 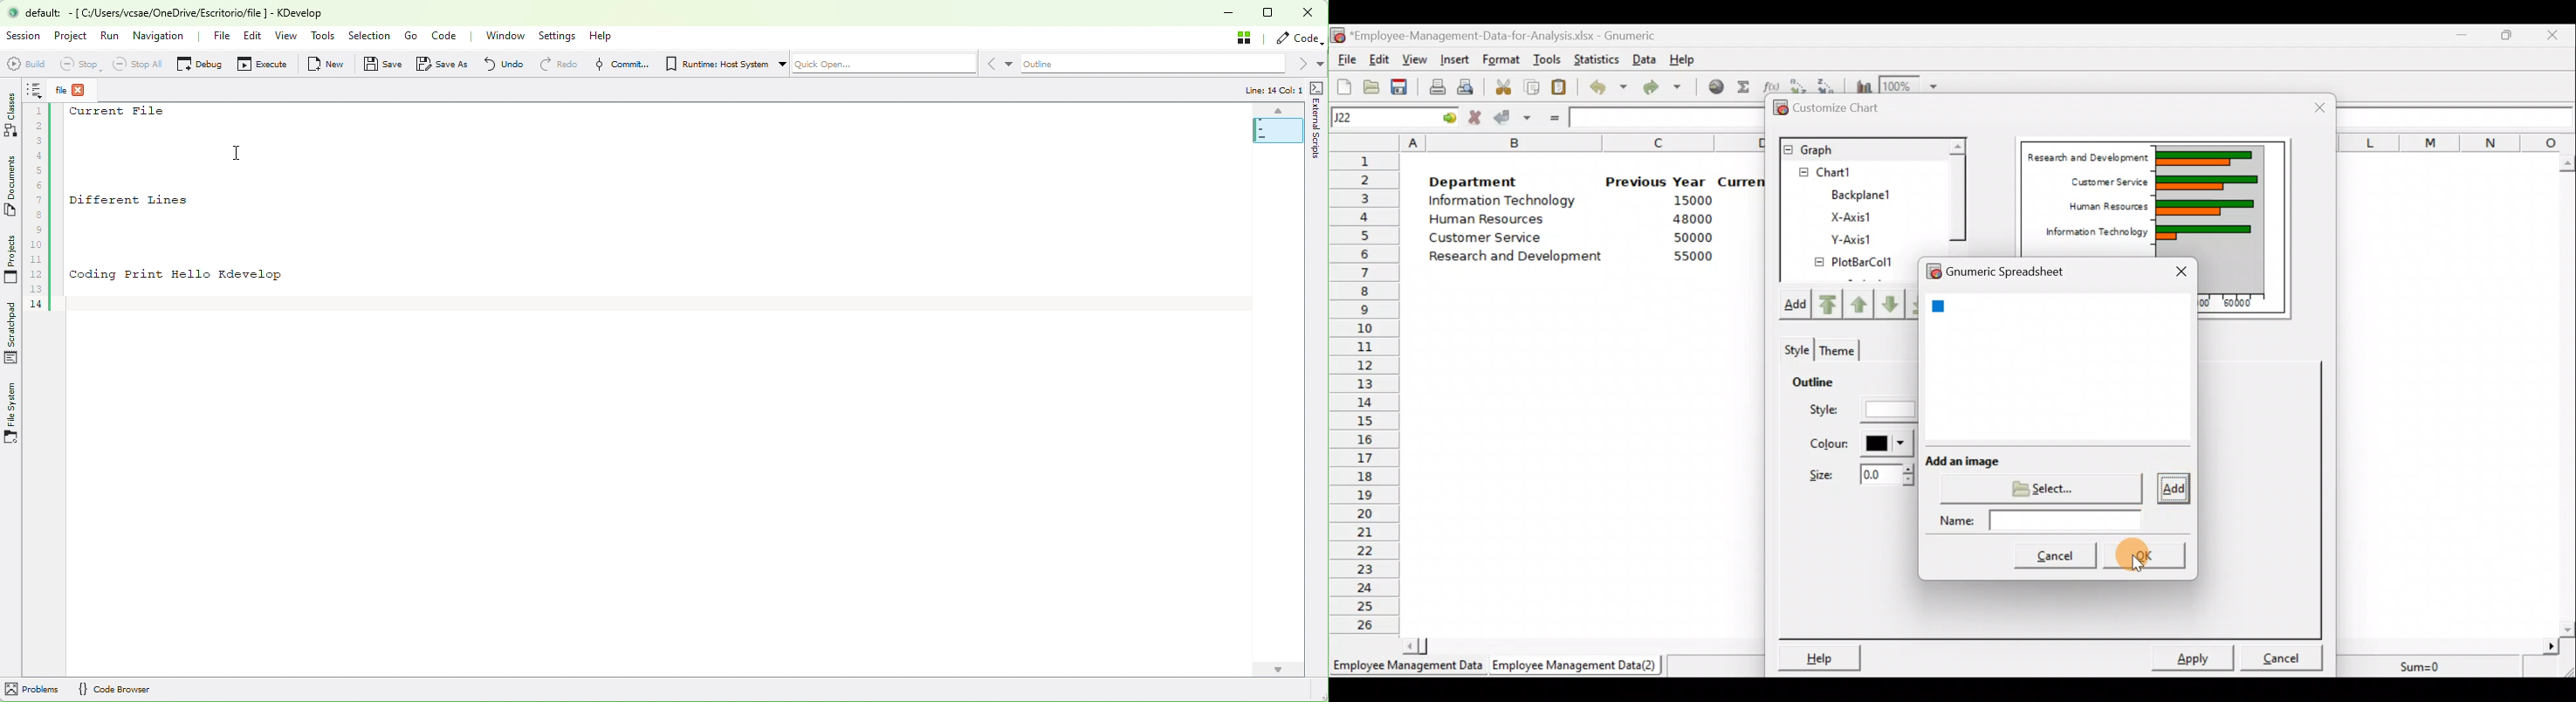 I want to click on 15000, so click(x=1689, y=203).